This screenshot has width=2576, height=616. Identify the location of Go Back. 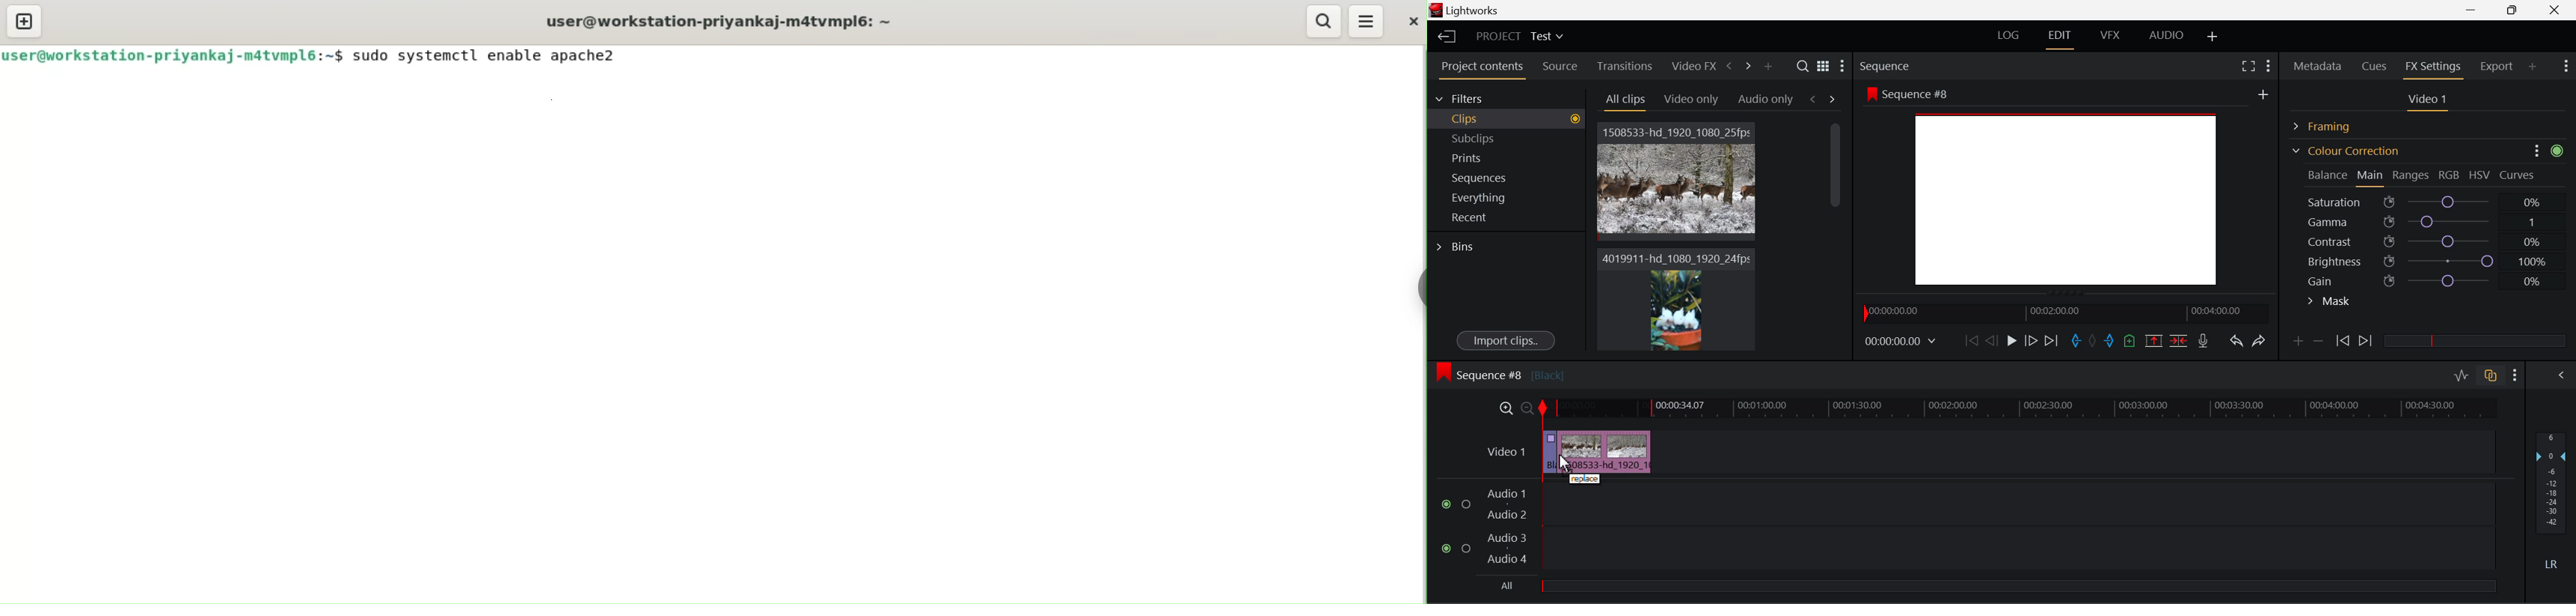
(1993, 340).